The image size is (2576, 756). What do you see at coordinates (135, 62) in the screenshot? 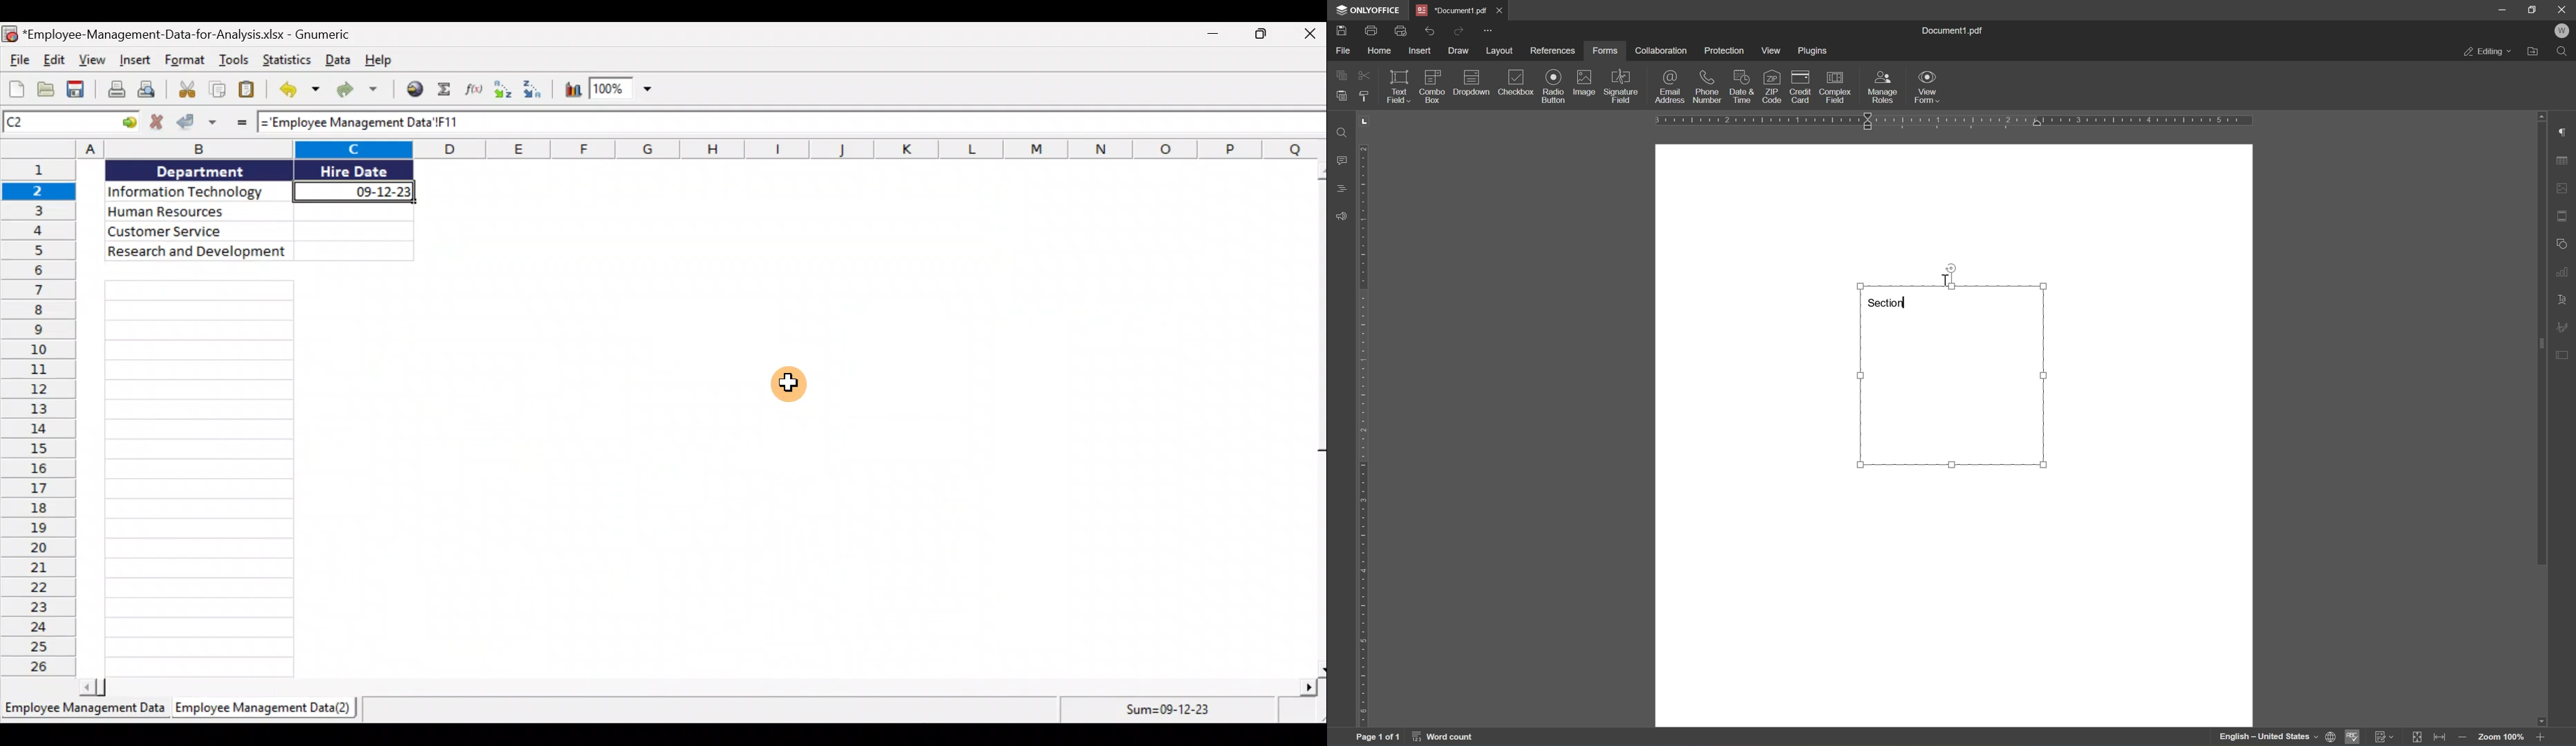
I see `Insert` at bounding box center [135, 62].